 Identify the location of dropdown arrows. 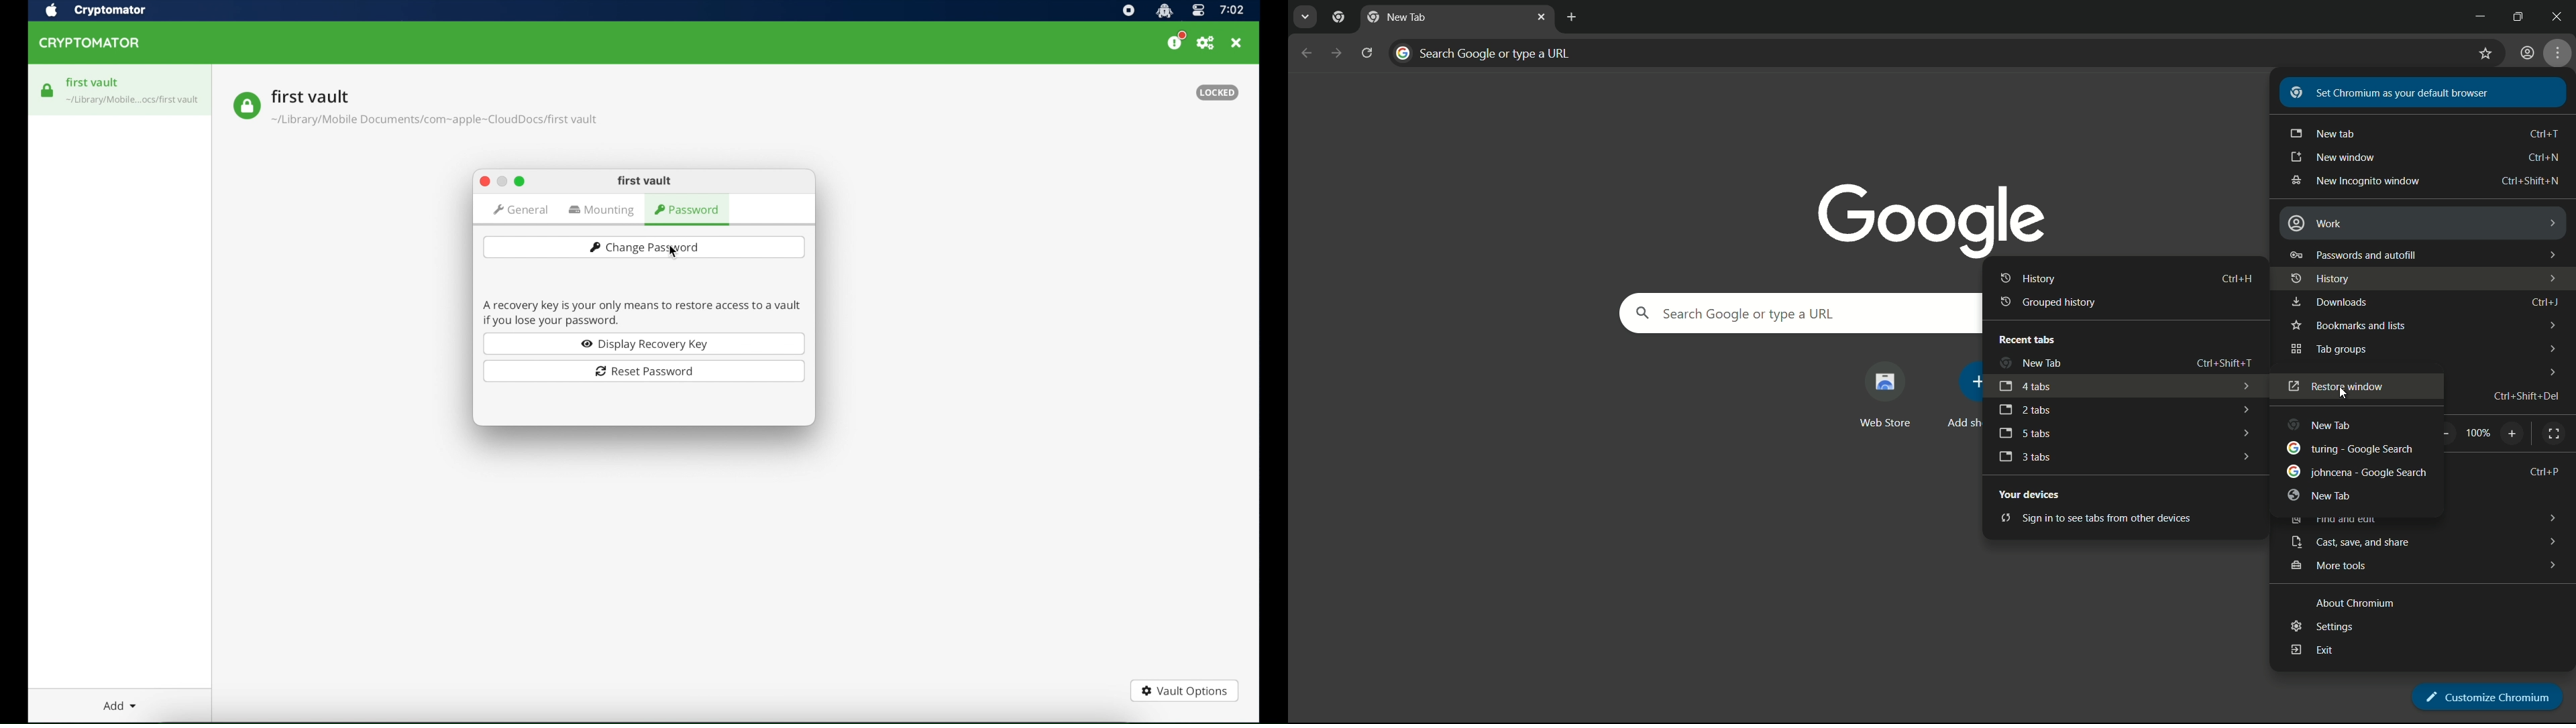
(2550, 221).